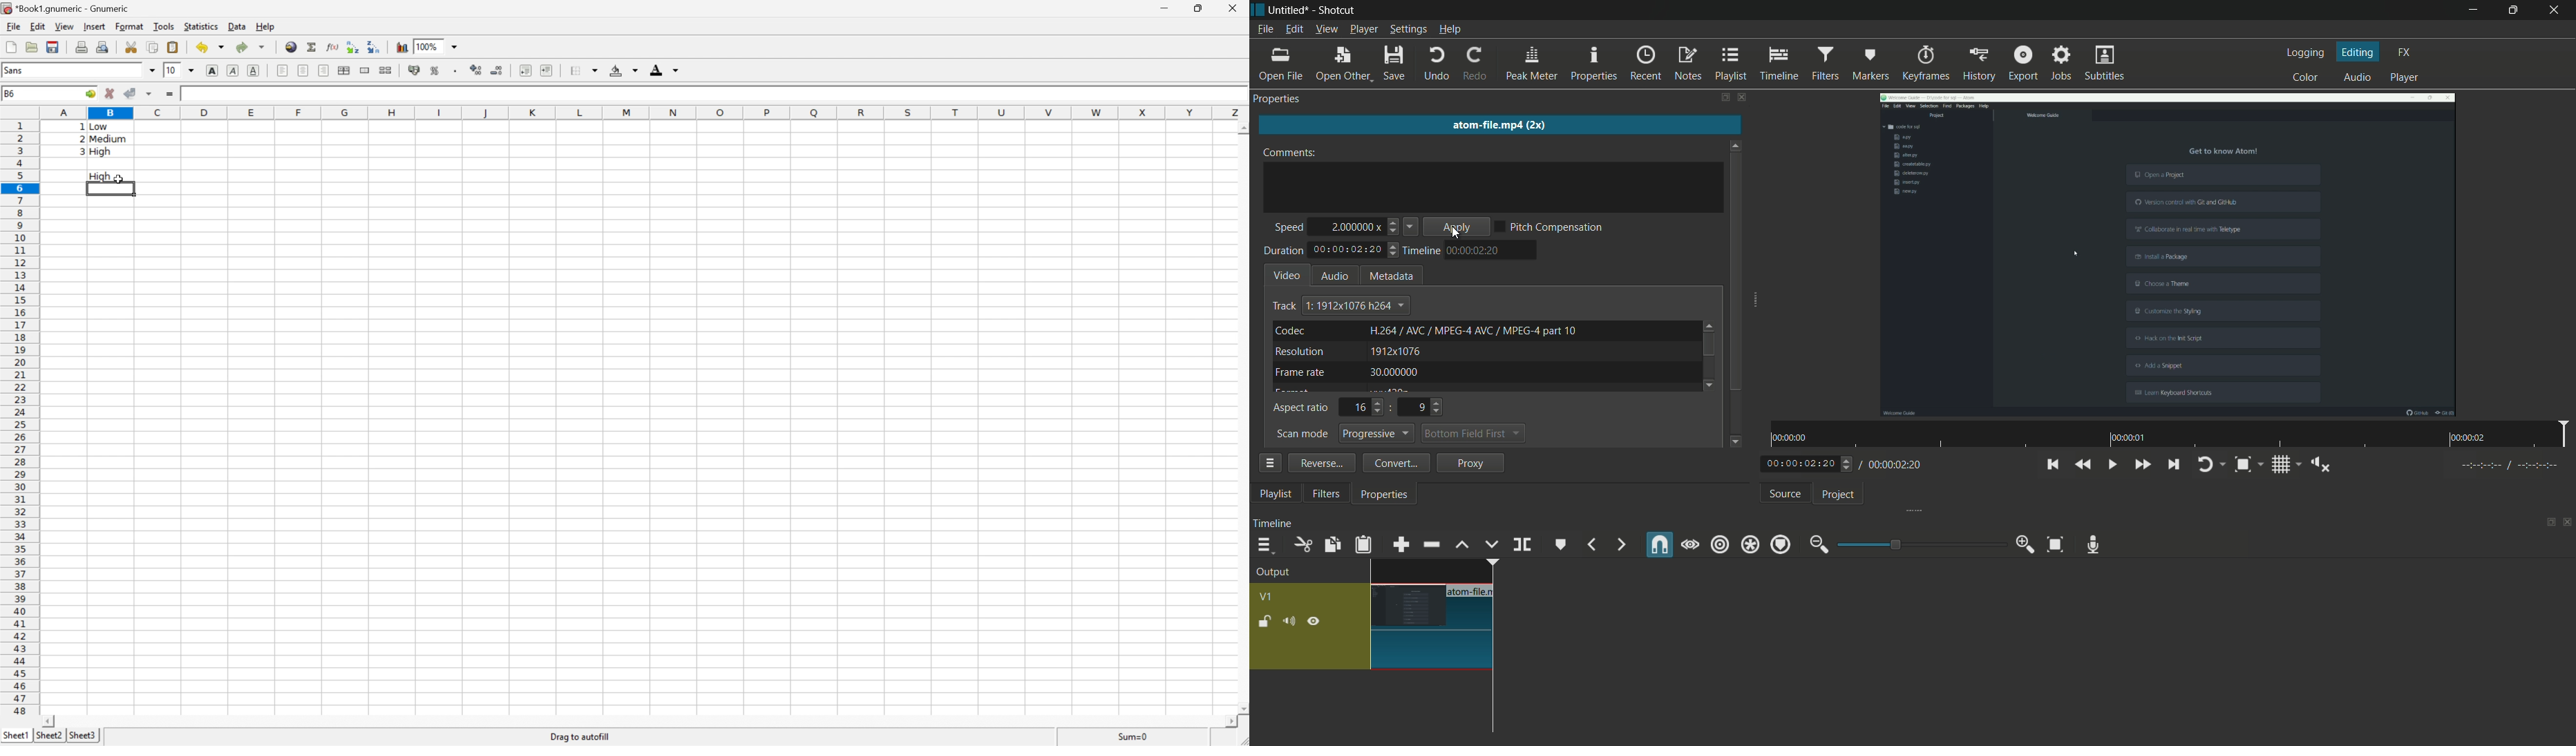  What do you see at coordinates (1269, 462) in the screenshot?
I see `properties menu` at bounding box center [1269, 462].